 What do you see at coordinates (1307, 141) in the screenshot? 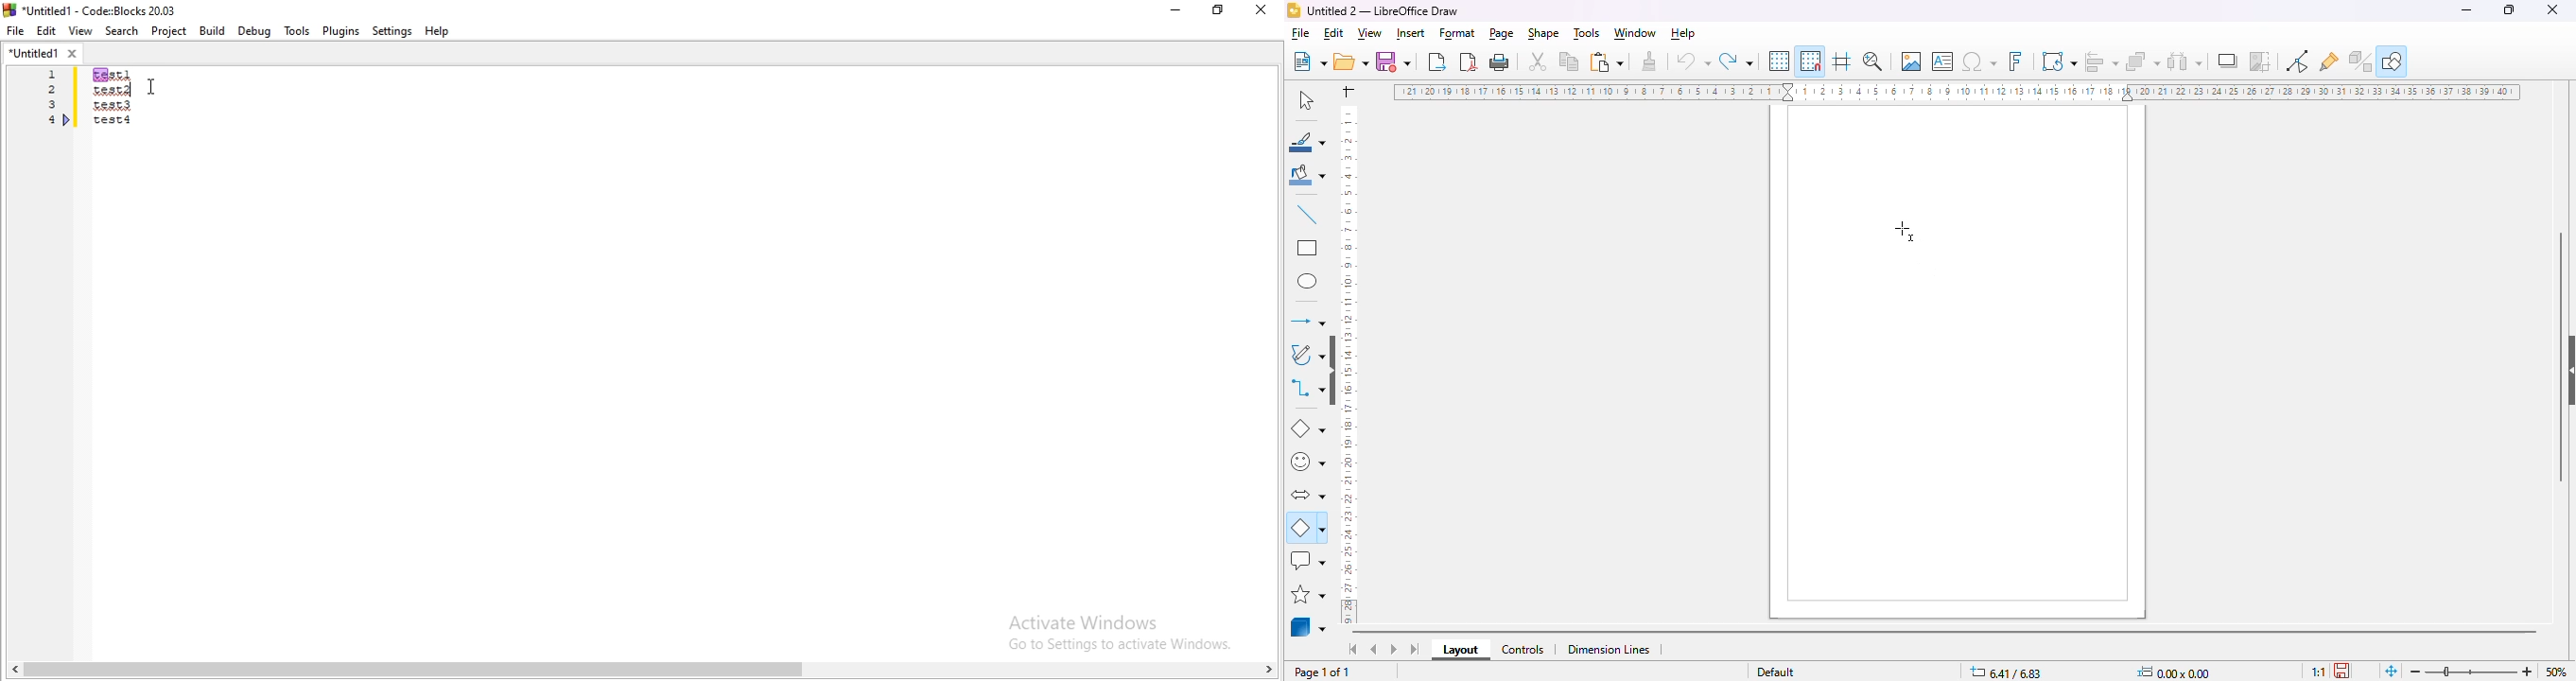
I see `line color` at bounding box center [1307, 141].